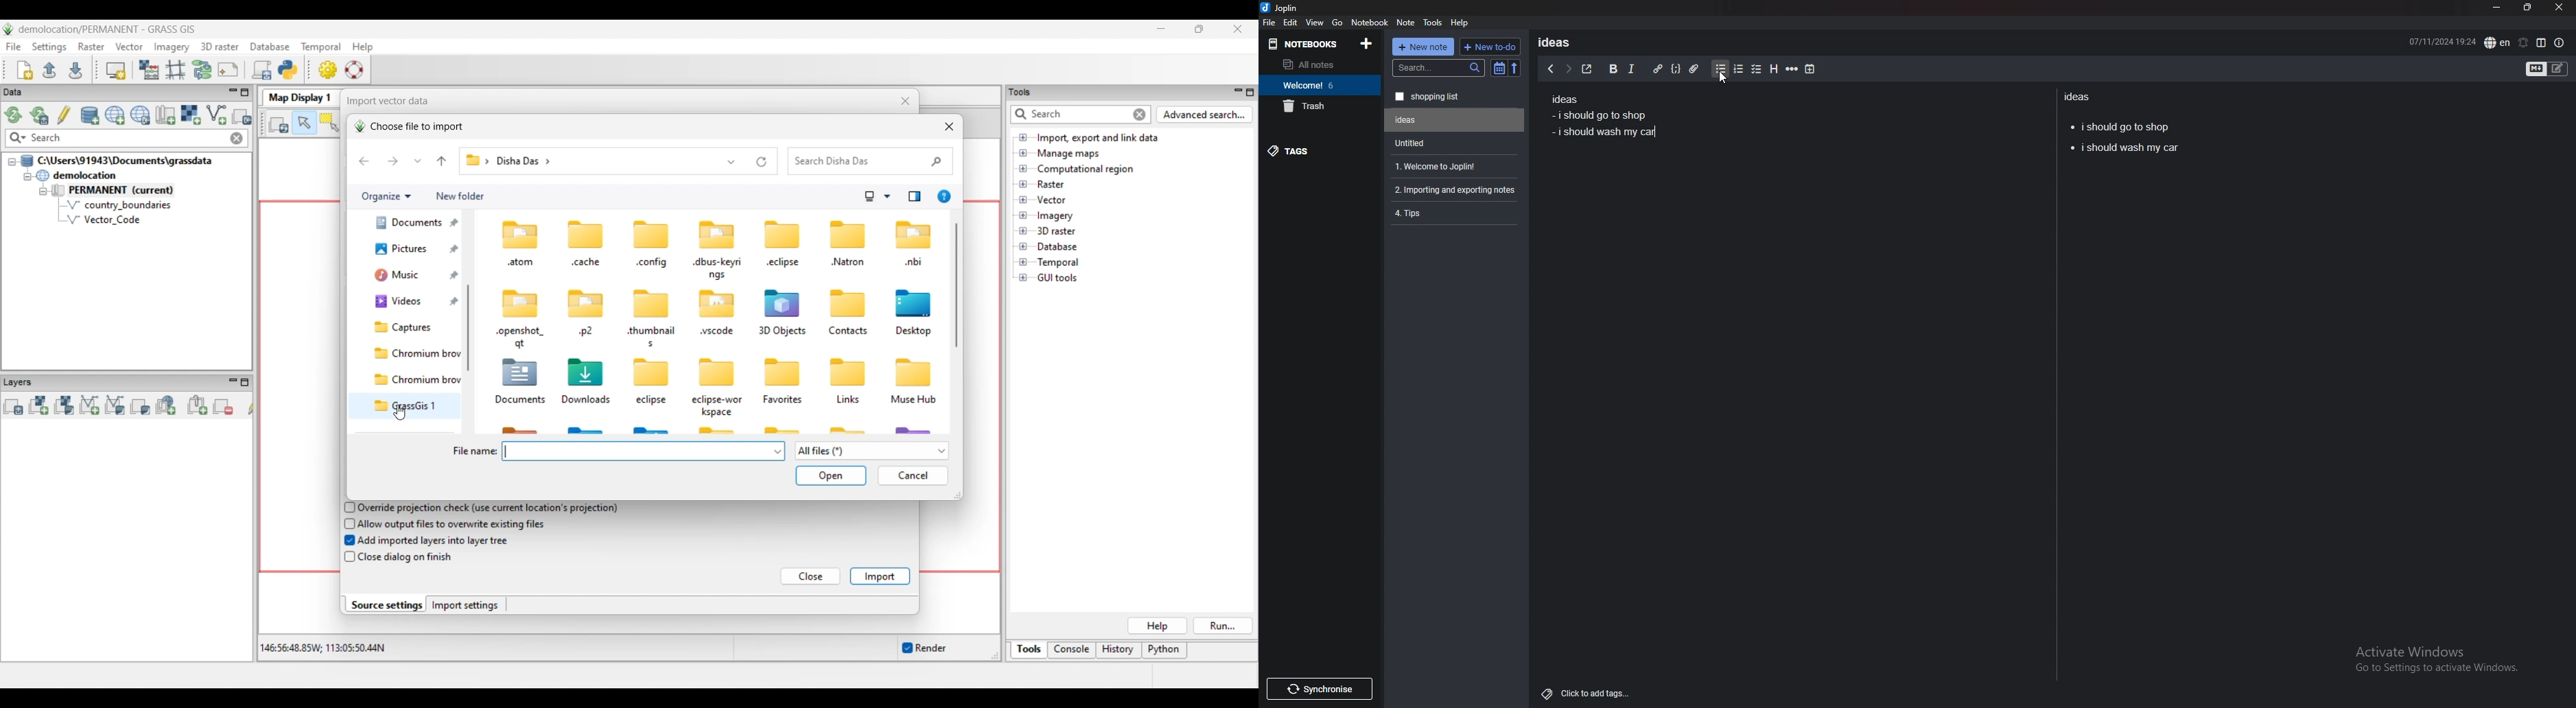 The height and width of the screenshot is (728, 2576). I want to click on close, so click(2558, 8).